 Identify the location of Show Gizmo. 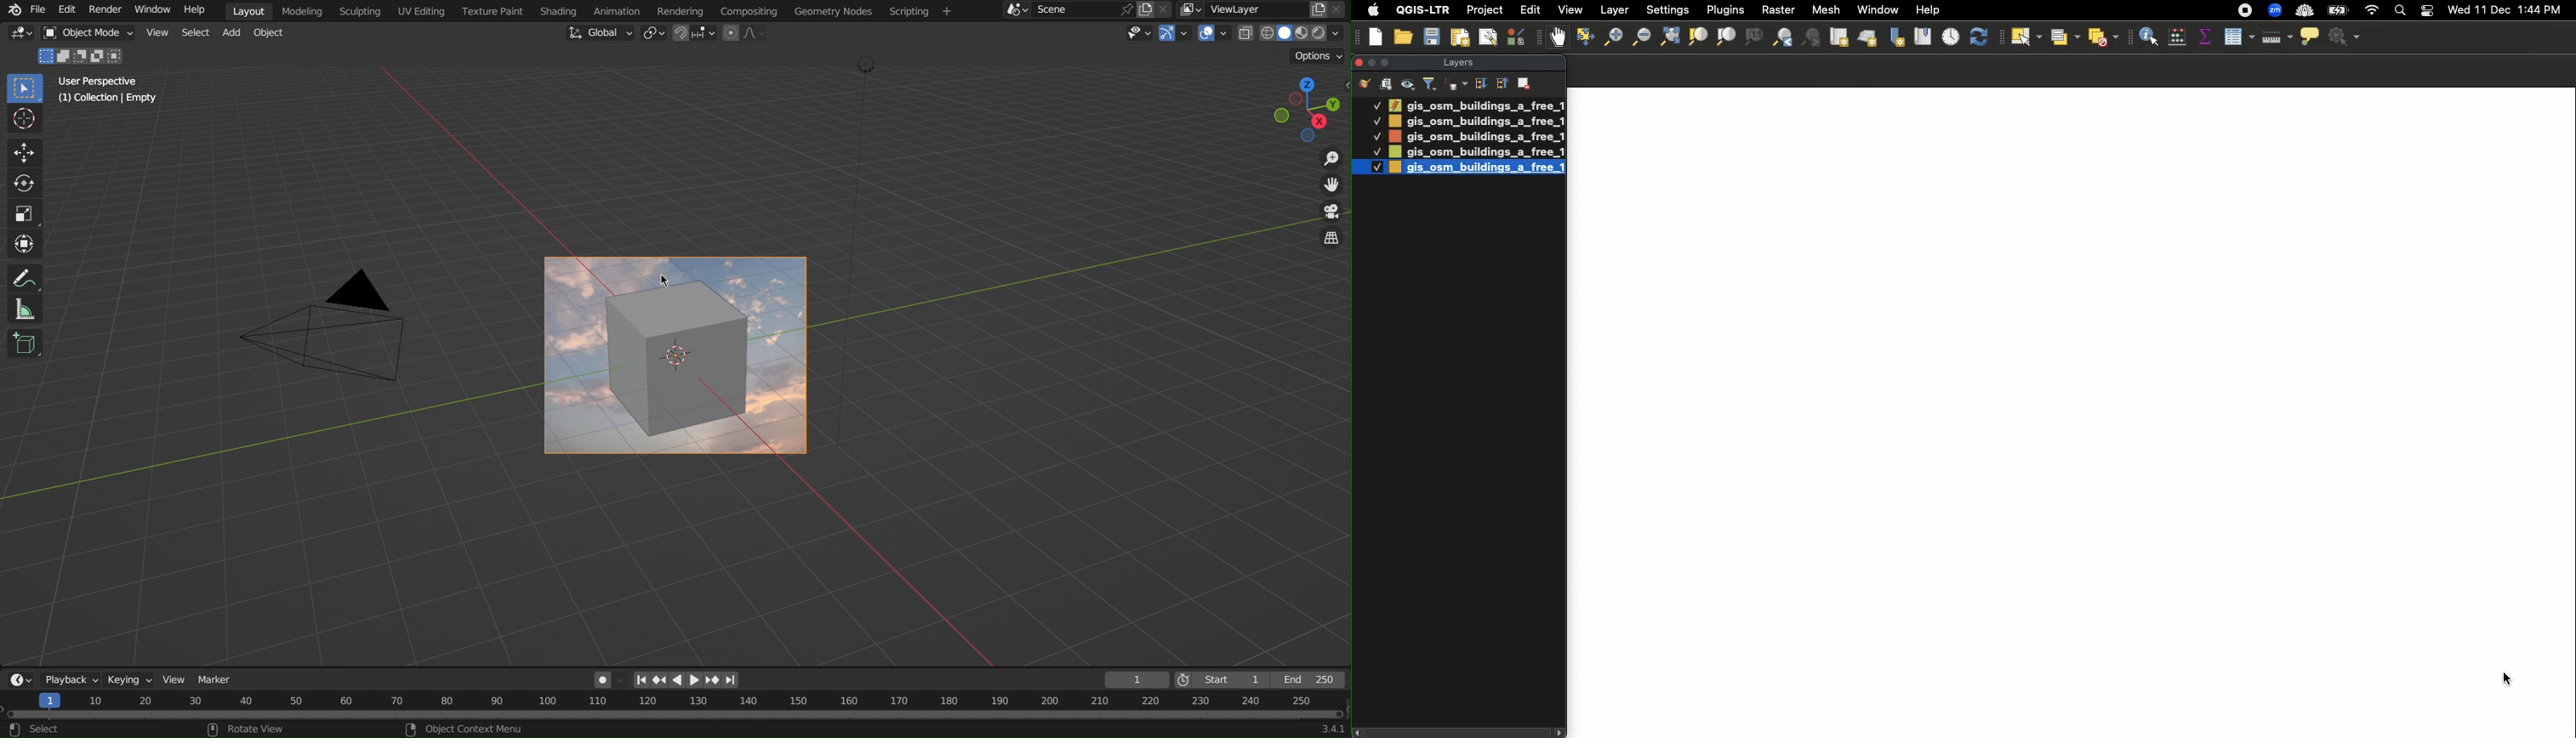
(1175, 35).